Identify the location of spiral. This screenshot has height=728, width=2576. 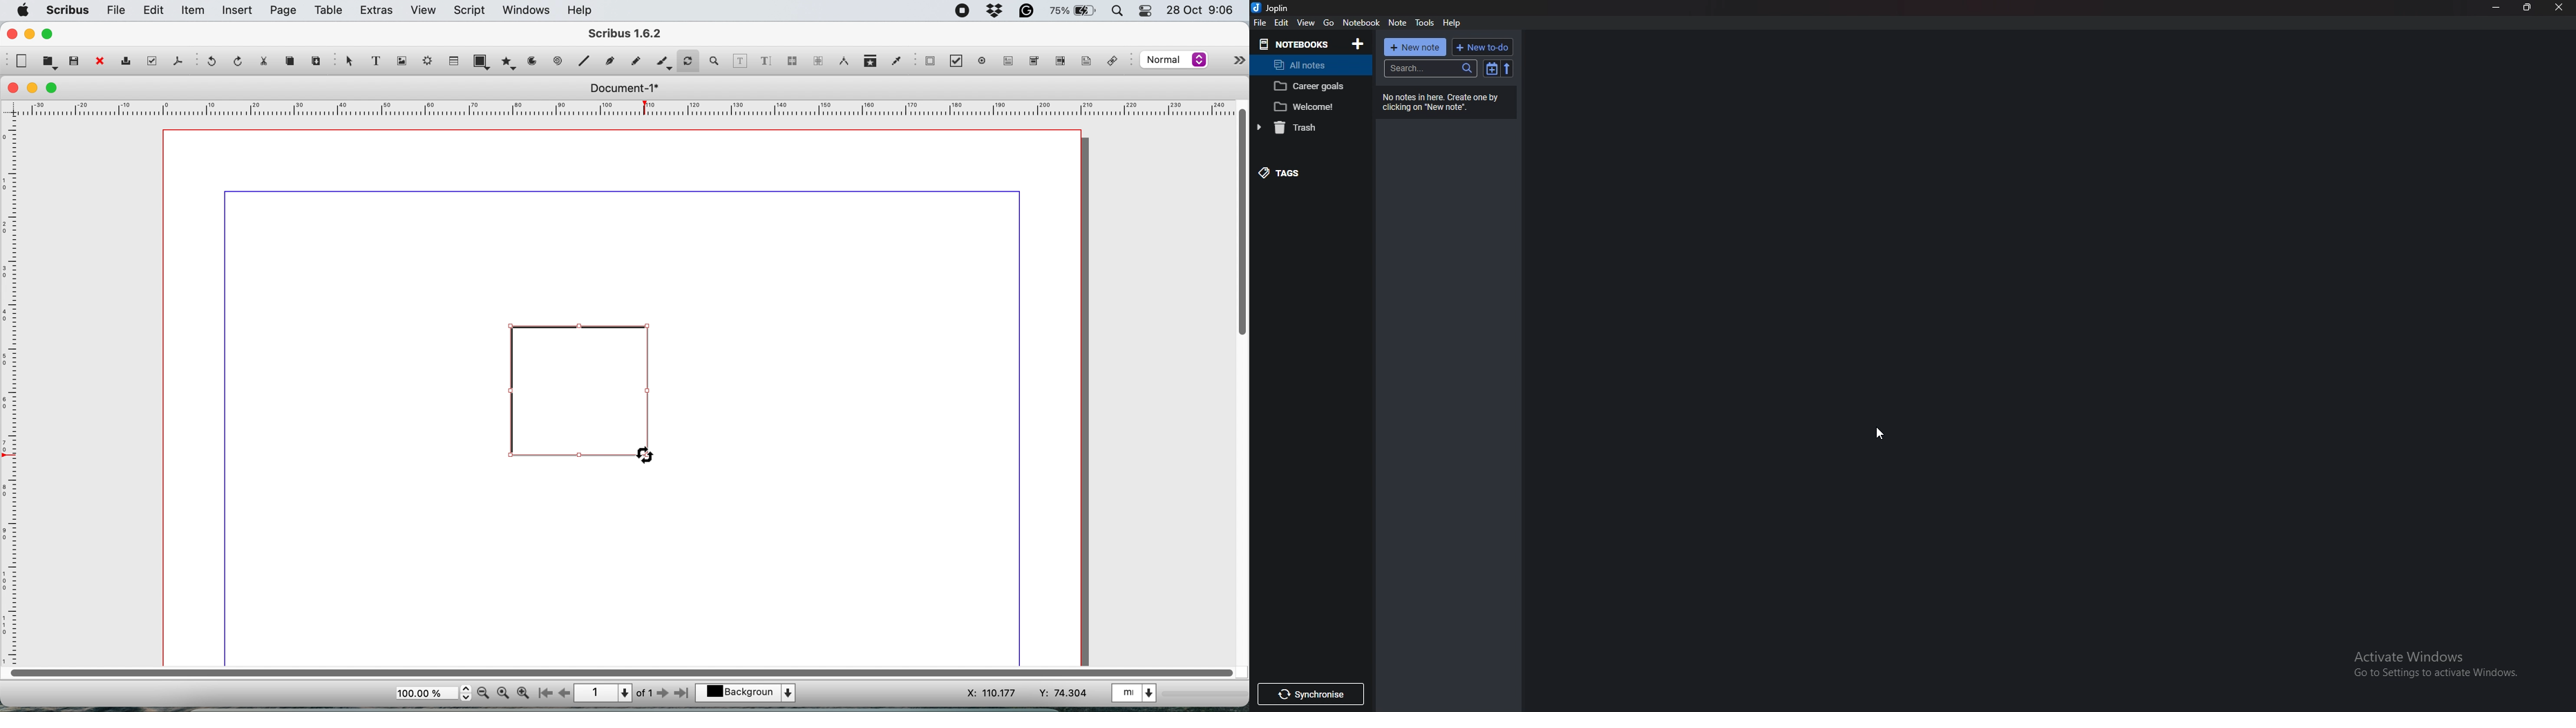
(586, 63).